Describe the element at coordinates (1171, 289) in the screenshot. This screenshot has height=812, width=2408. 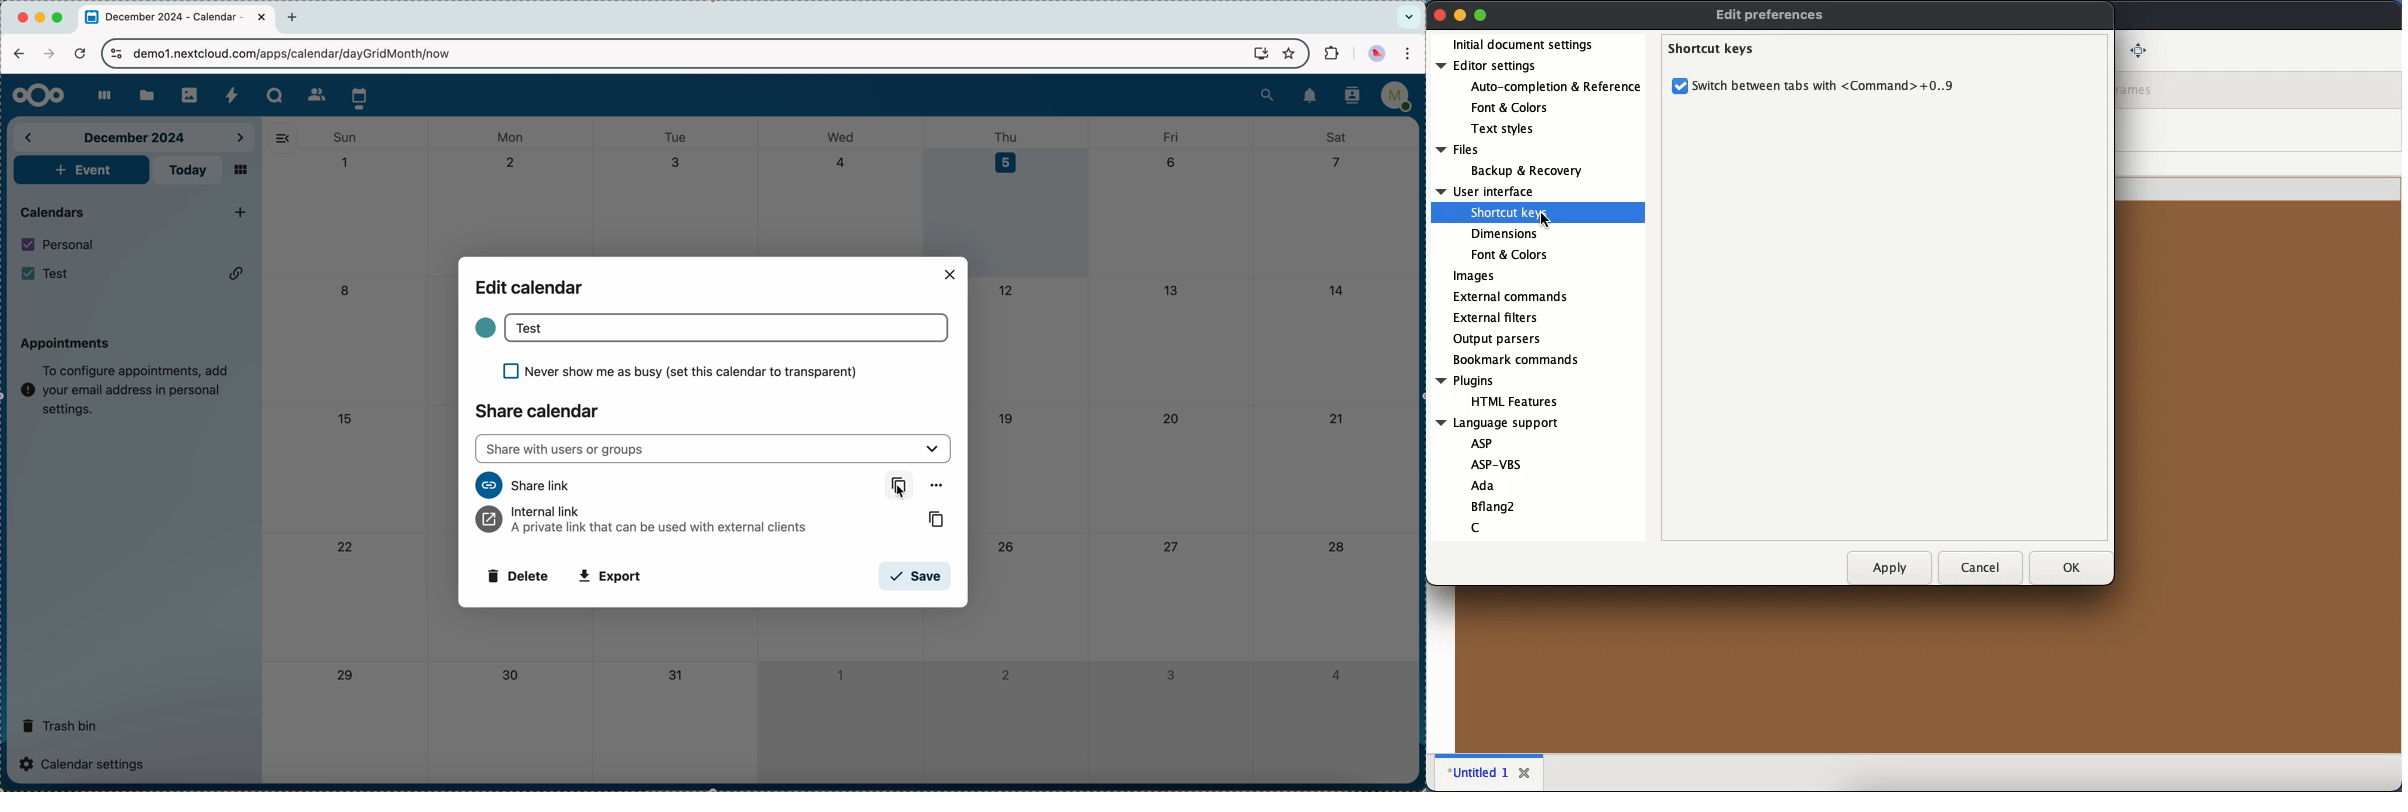
I see `13` at that location.